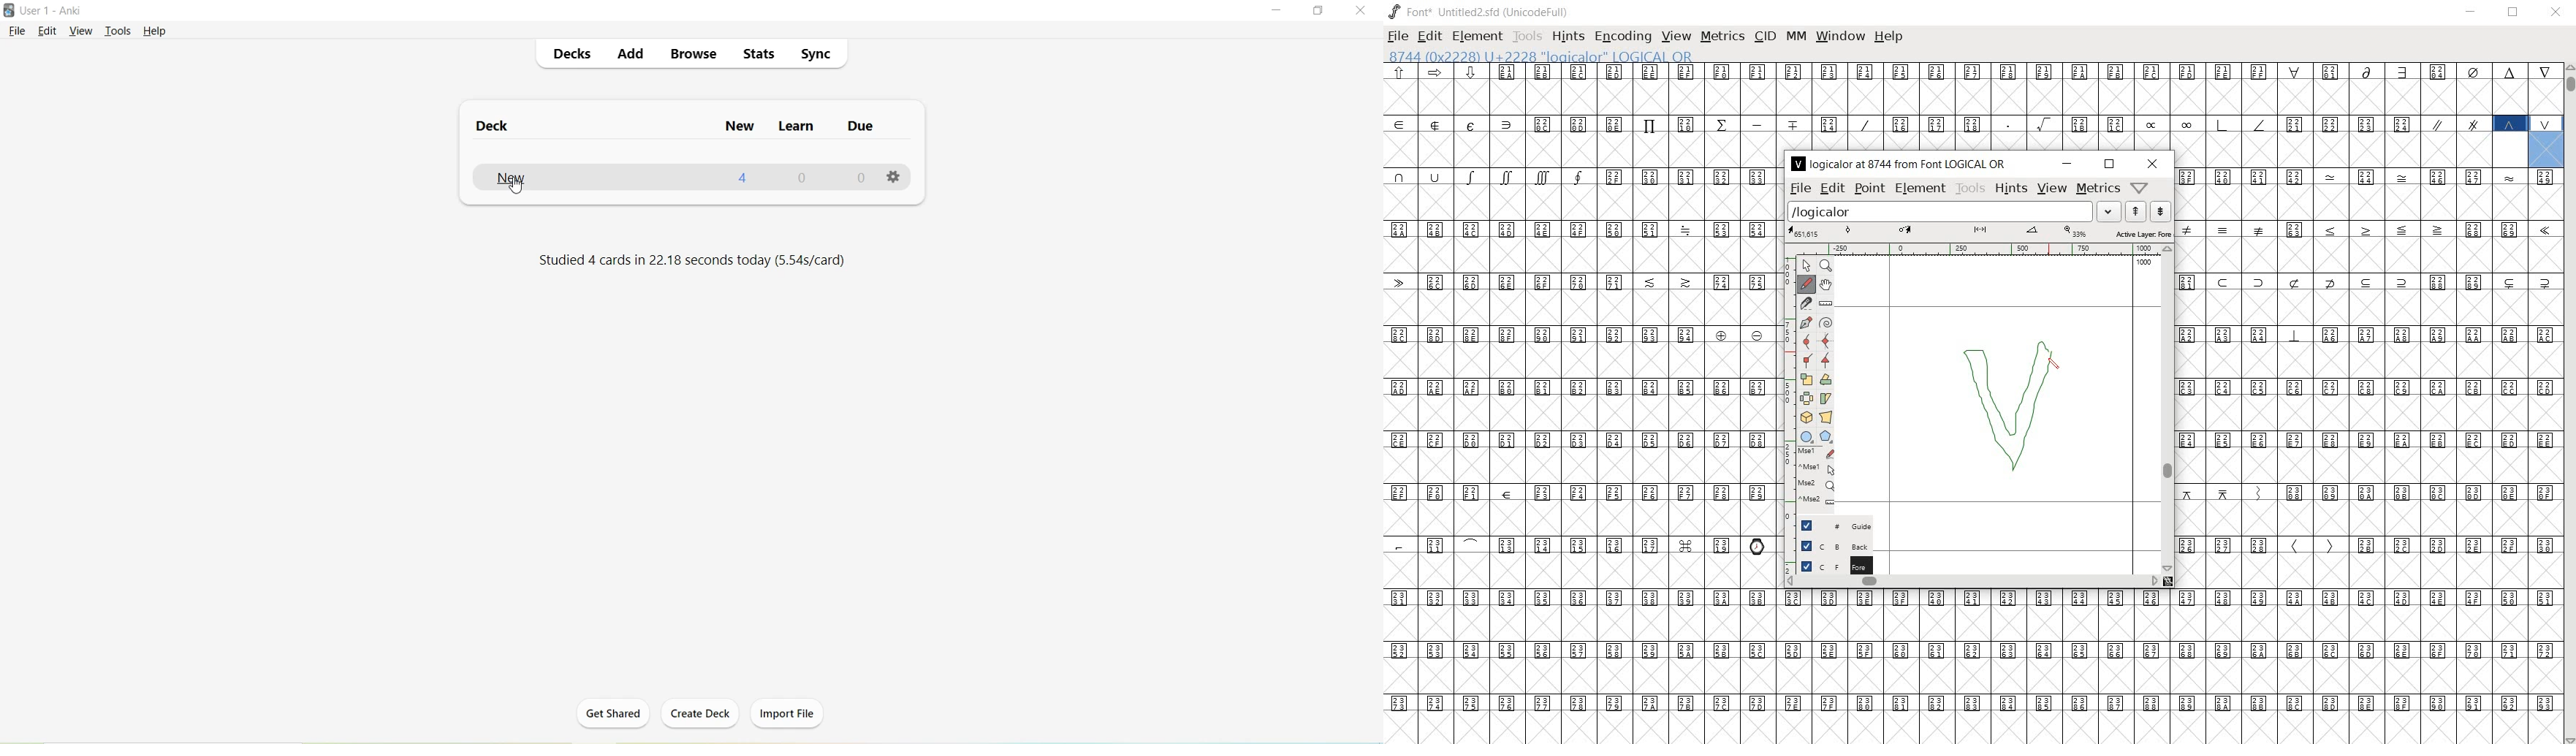  Describe the element at coordinates (740, 127) in the screenshot. I see `New` at that location.